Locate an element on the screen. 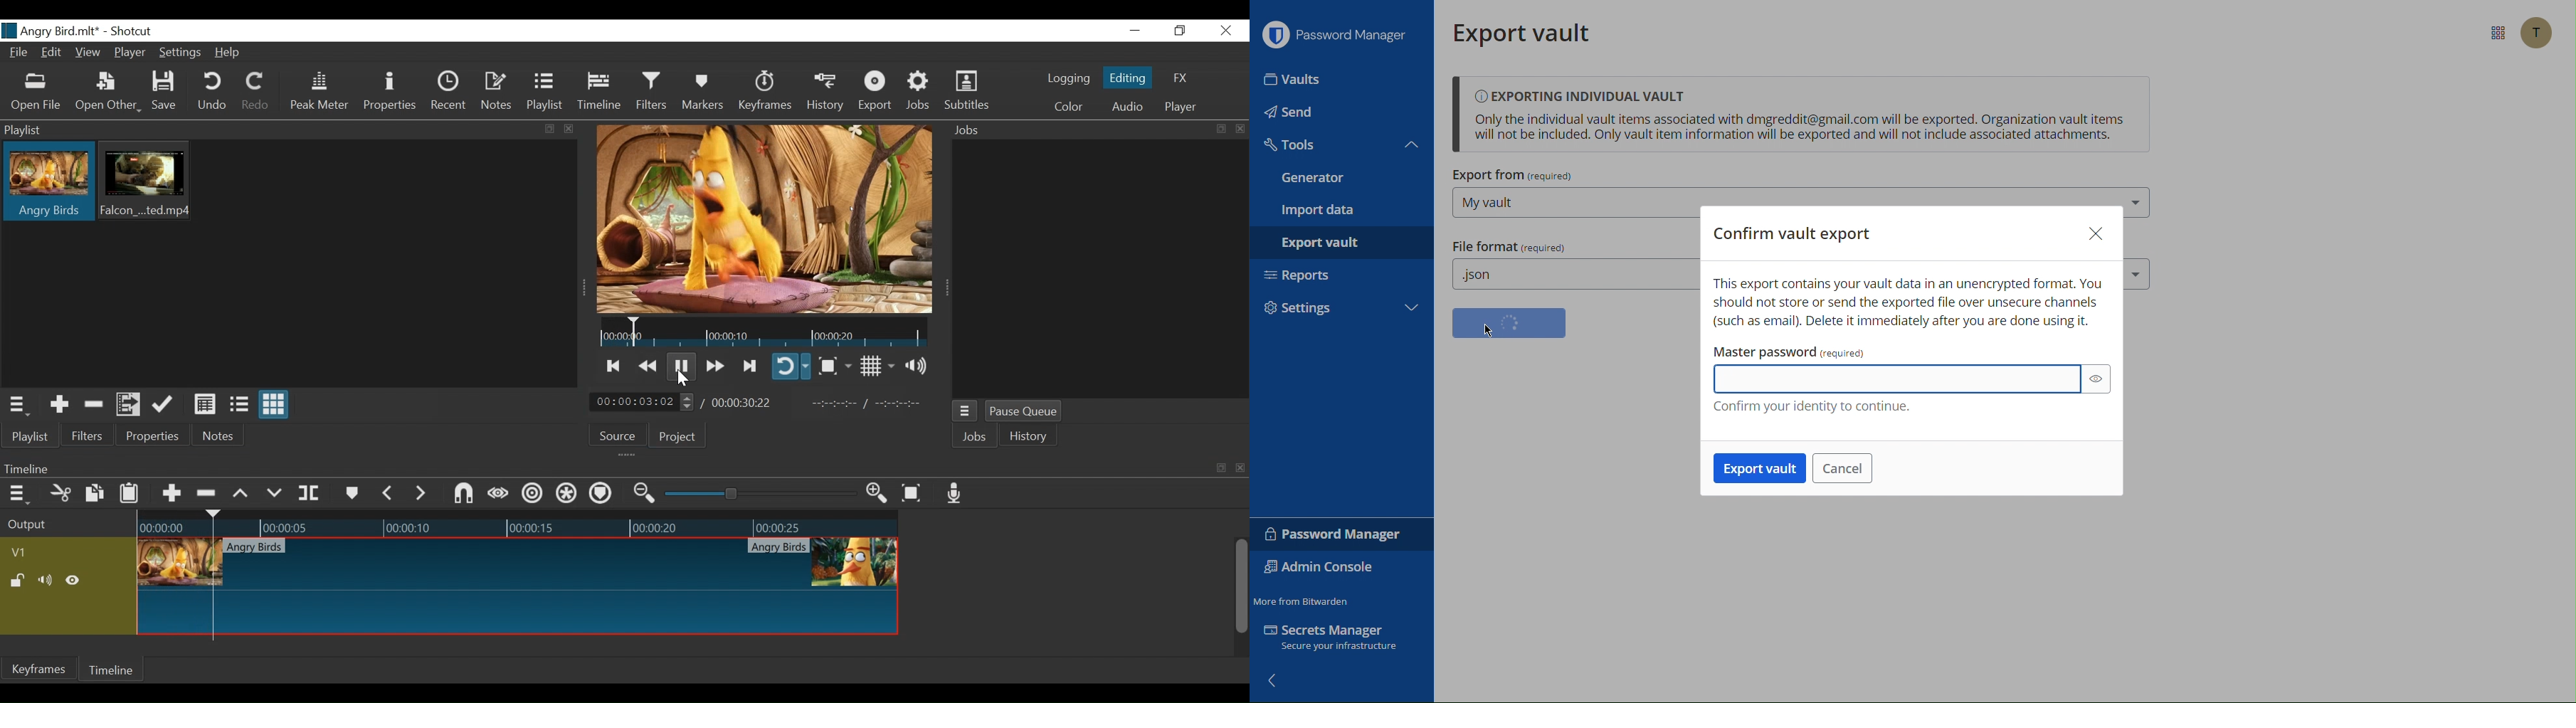  Jobs Panel is located at coordinates (1100, 269).